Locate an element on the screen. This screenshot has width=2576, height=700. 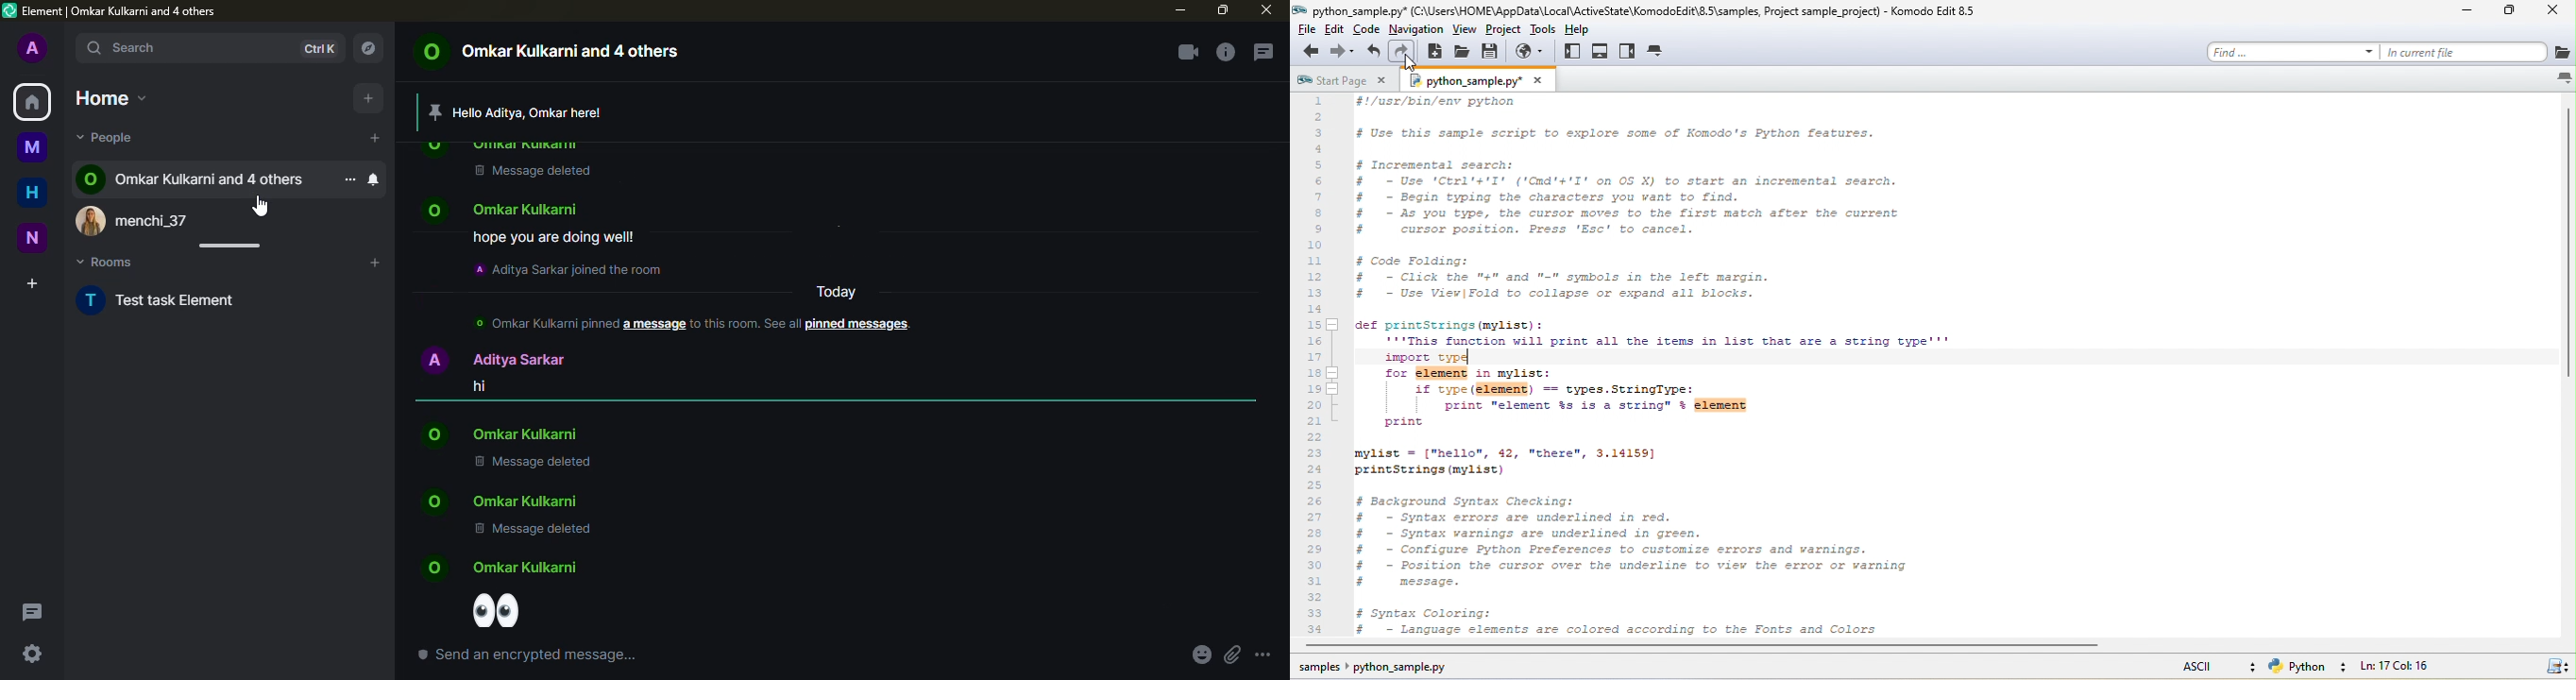
create space is located at coordinates (32, 283).